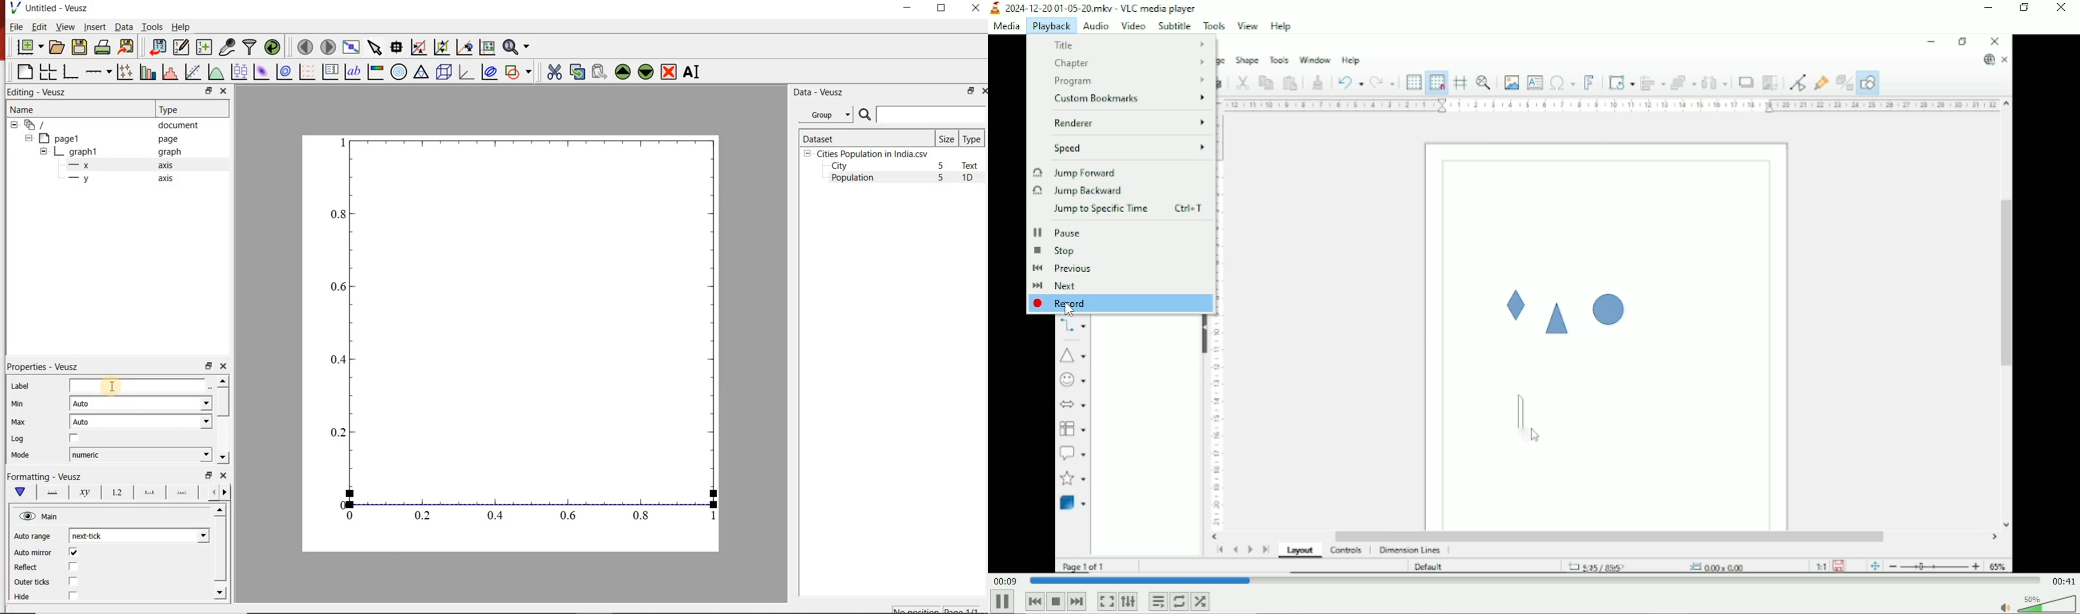  I want to click on Type, so click(191, 109).